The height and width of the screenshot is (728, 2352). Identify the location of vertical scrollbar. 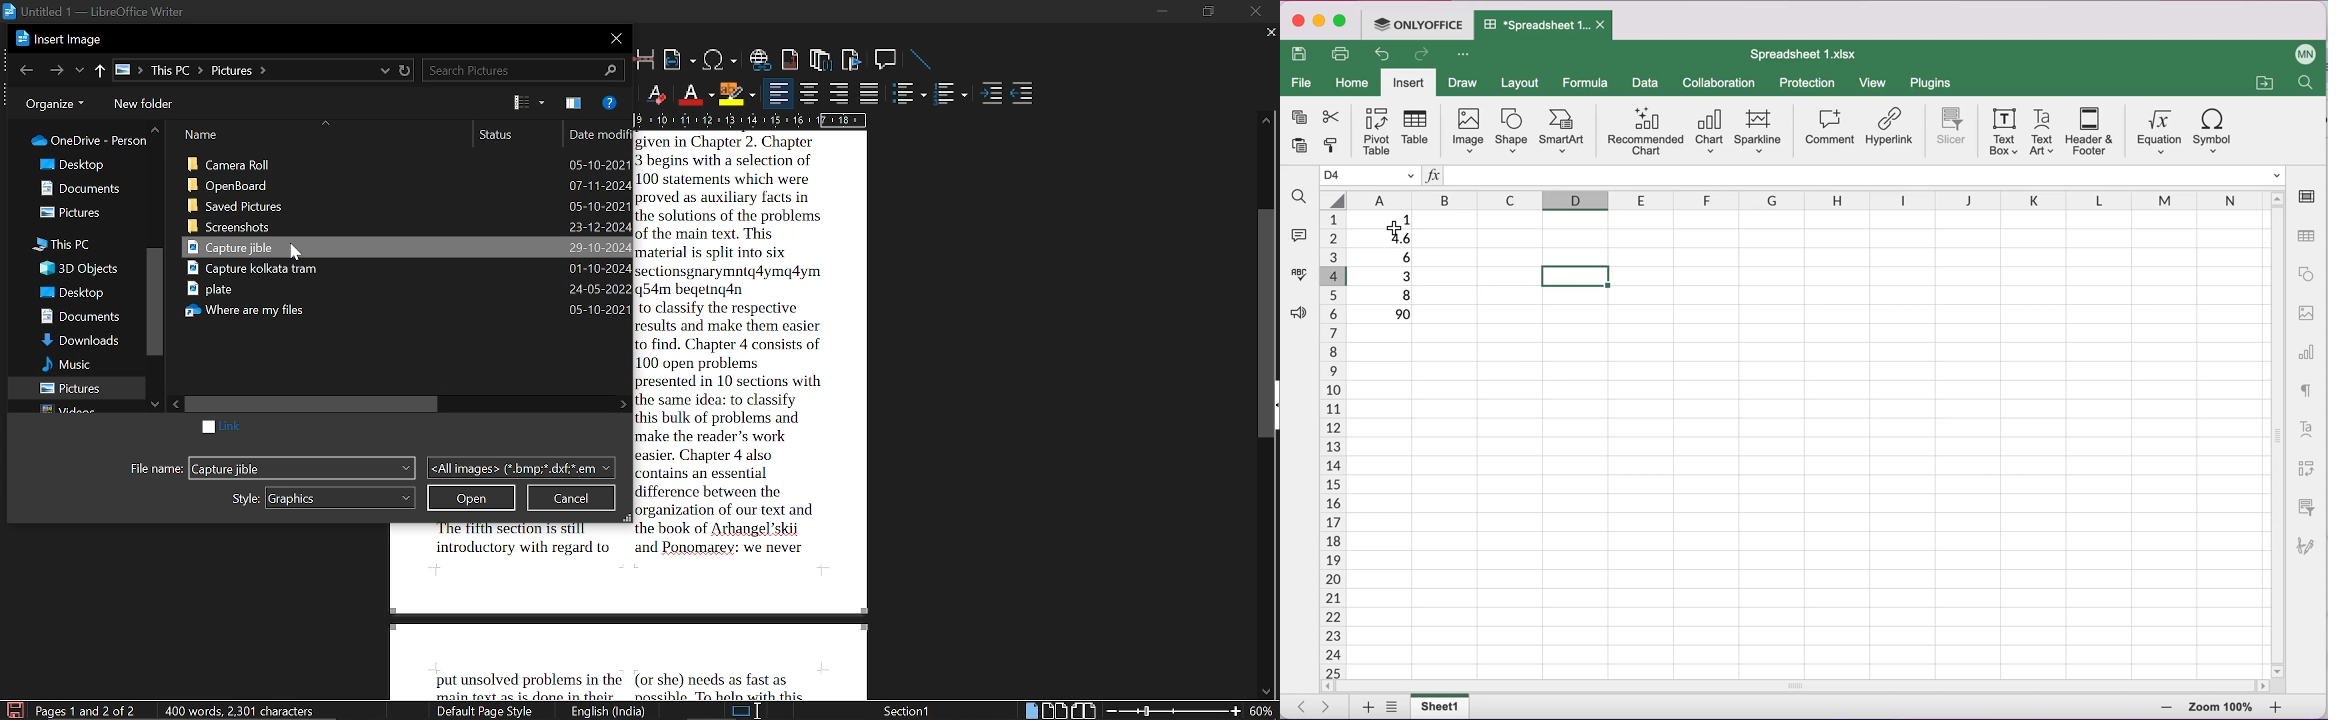
(1269, 327).